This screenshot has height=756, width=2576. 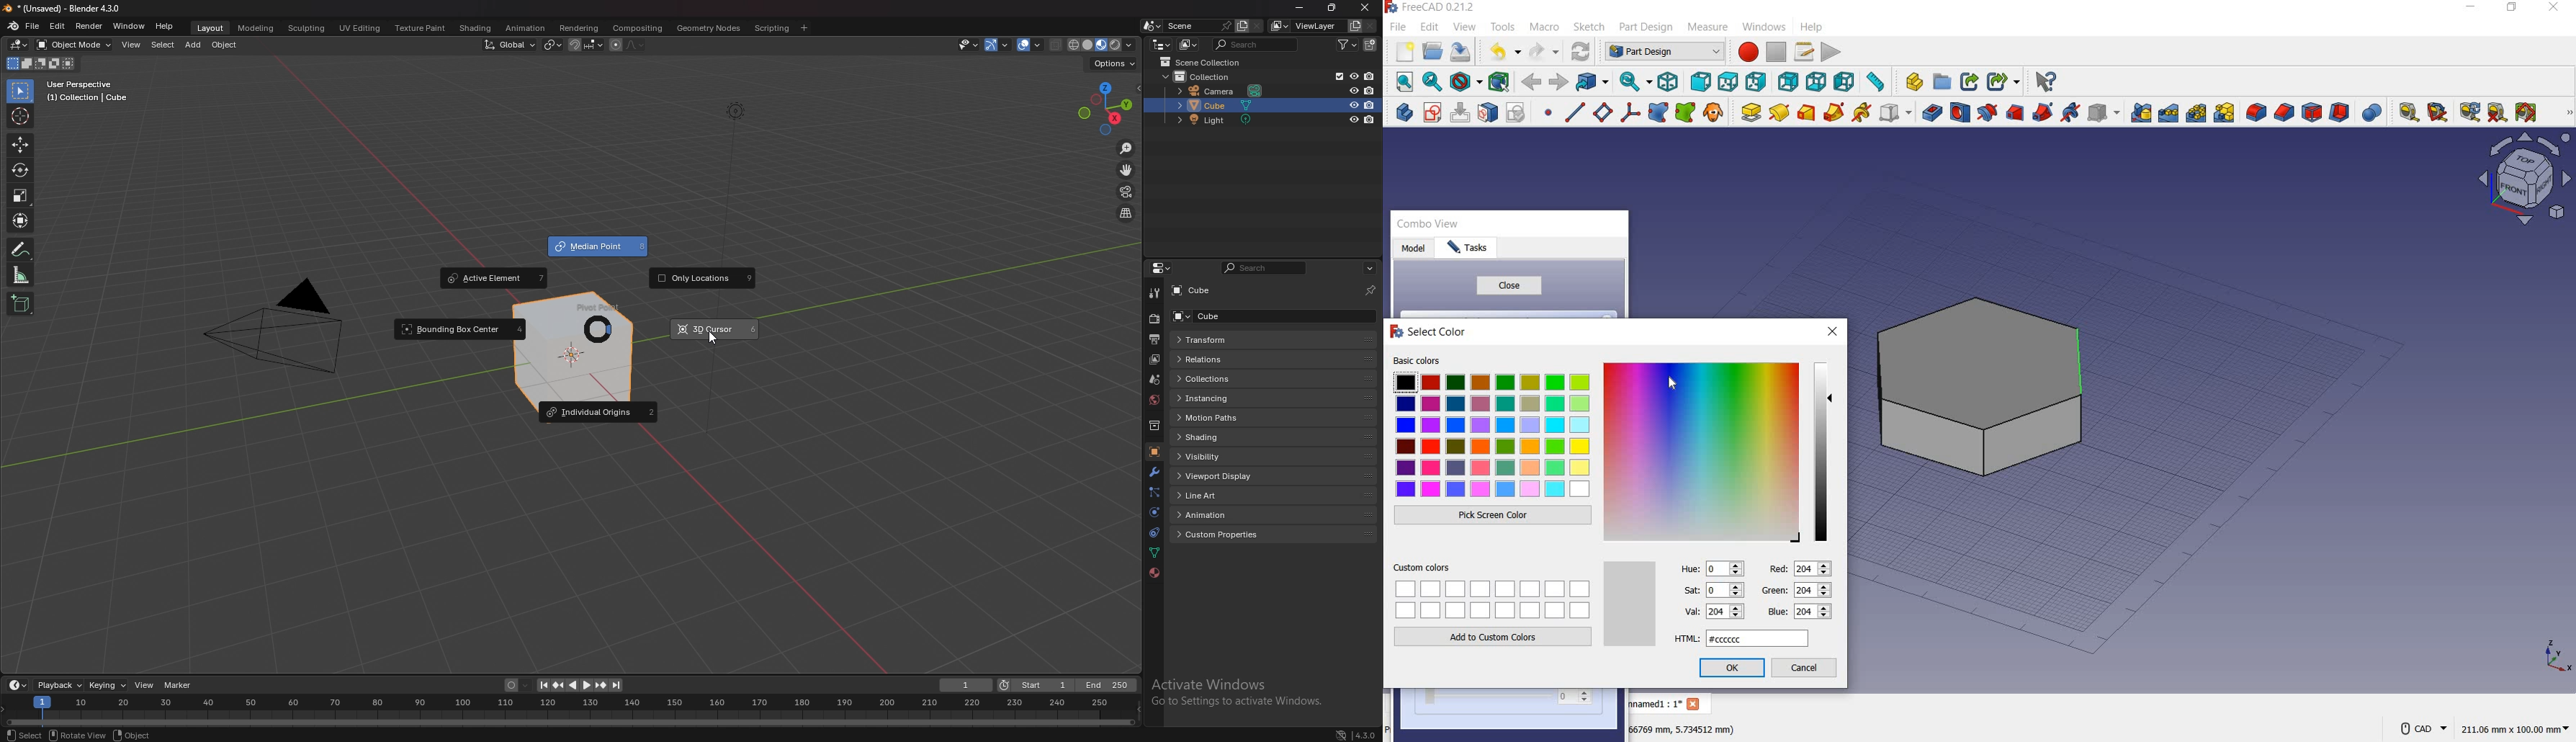 What do you see at coordinates (1634, 81) in the screenshot?
I see `sync view` at bounding box center [1634, 81].